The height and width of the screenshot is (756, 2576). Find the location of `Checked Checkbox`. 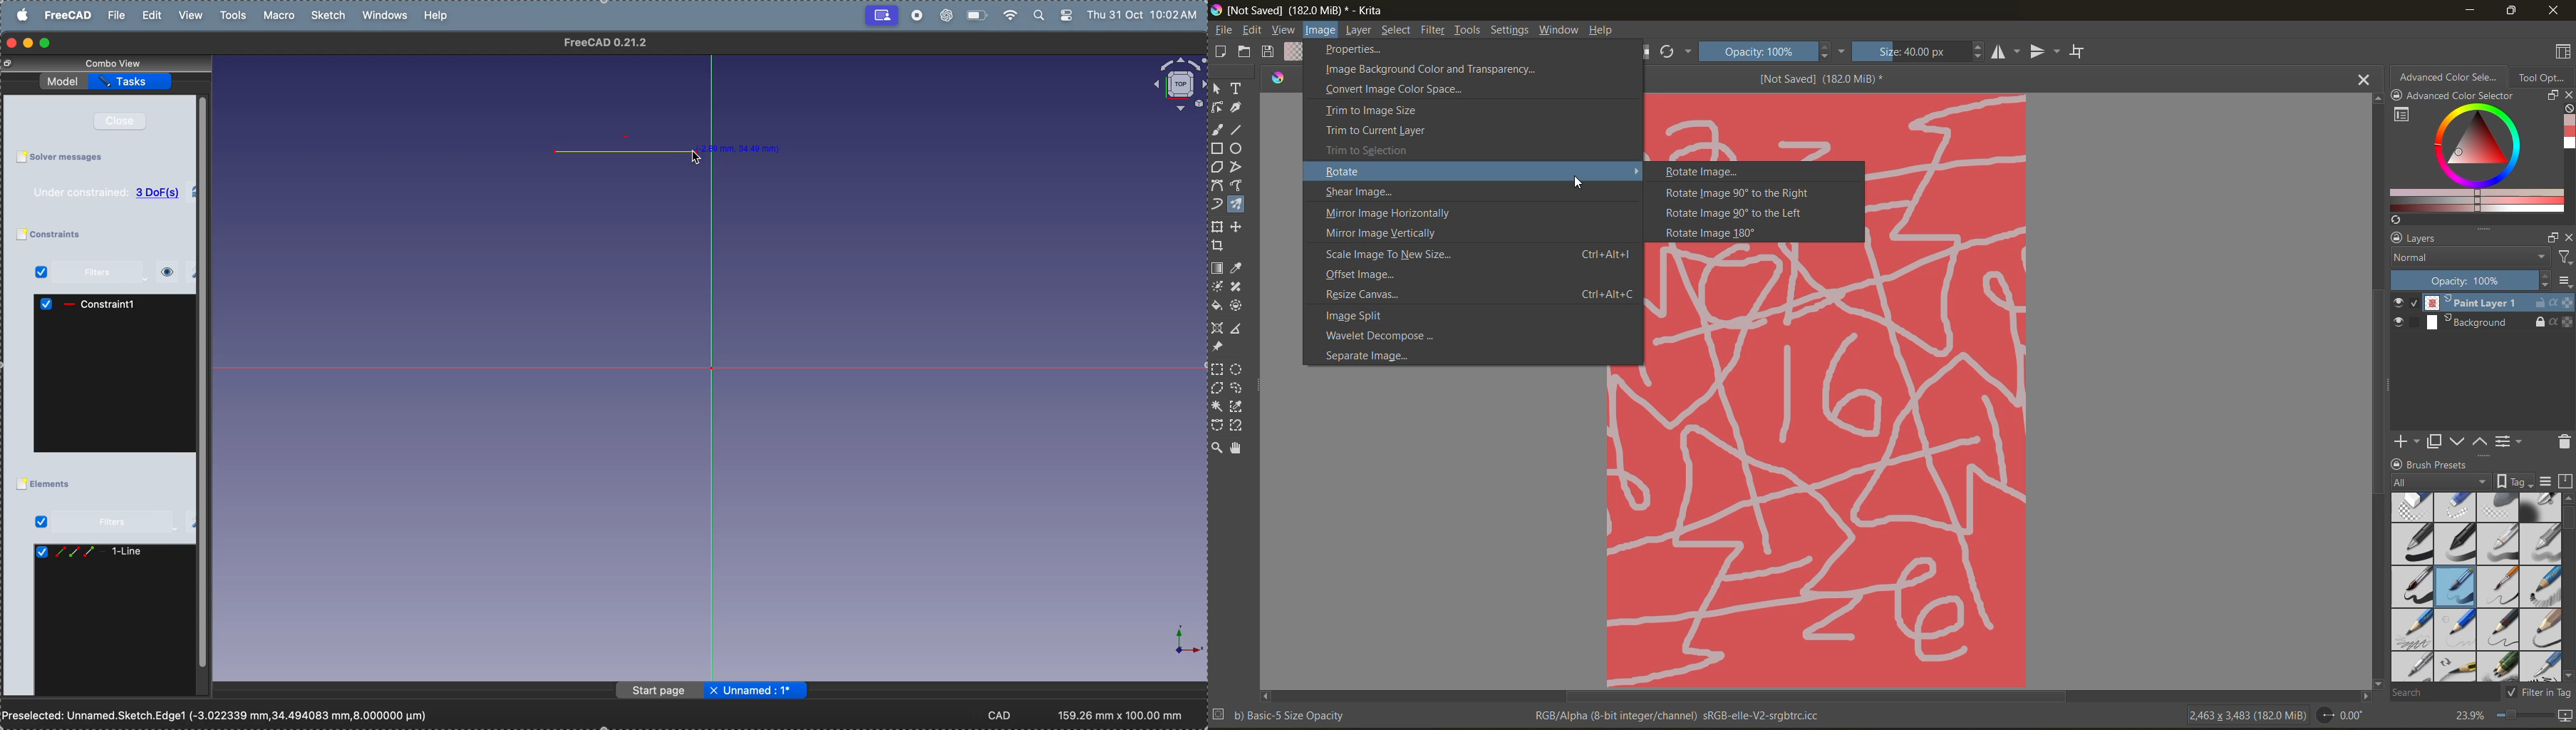

Checked Checkbox is located at coordinates (42, 273).